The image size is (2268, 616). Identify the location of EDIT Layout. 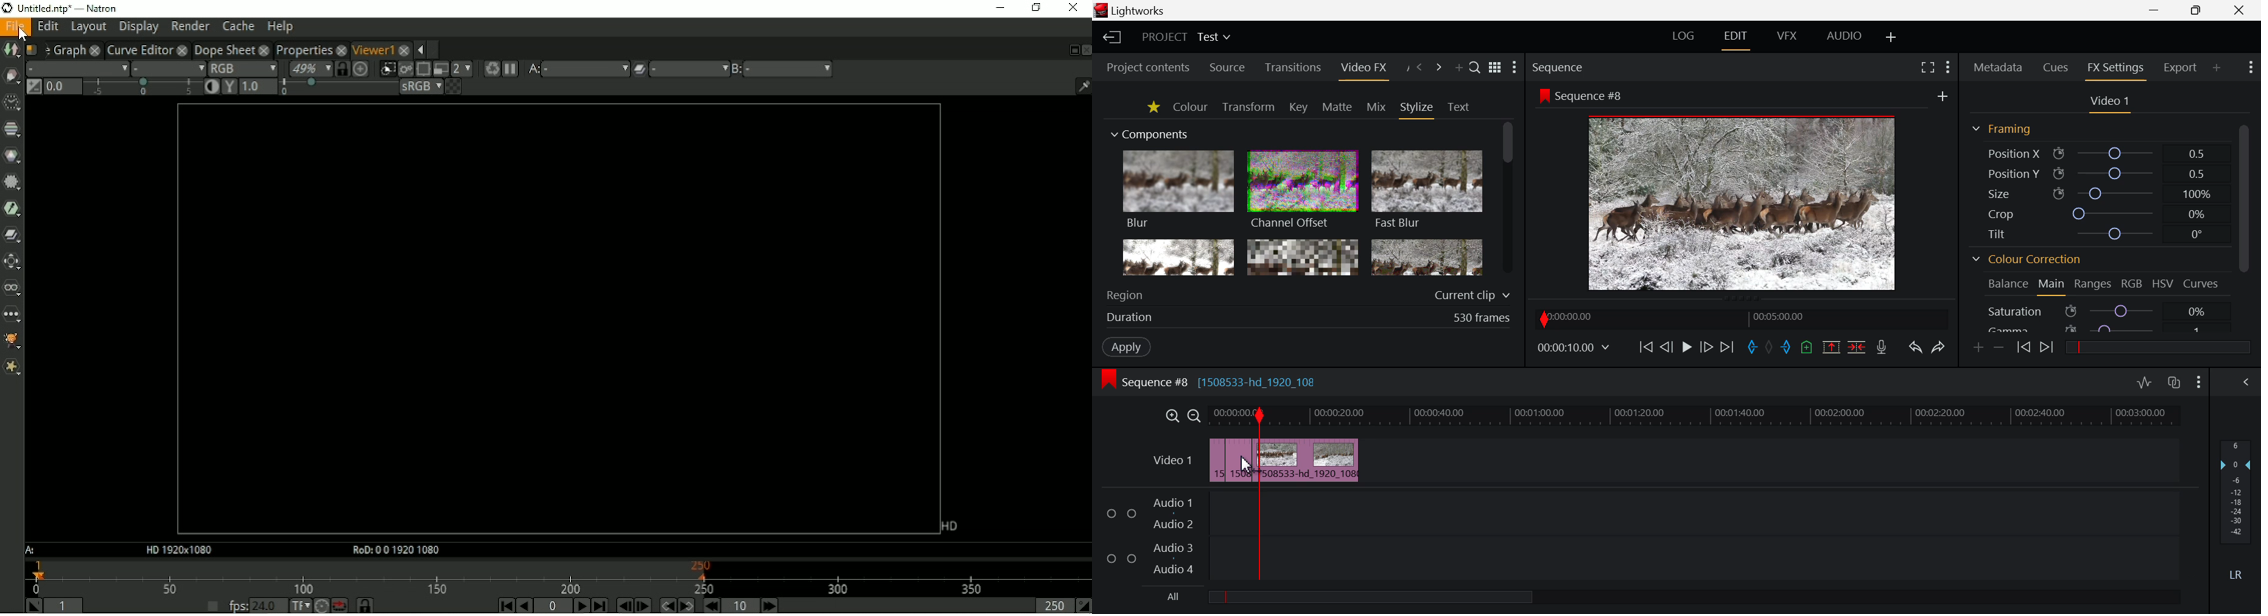
(1735, 38).